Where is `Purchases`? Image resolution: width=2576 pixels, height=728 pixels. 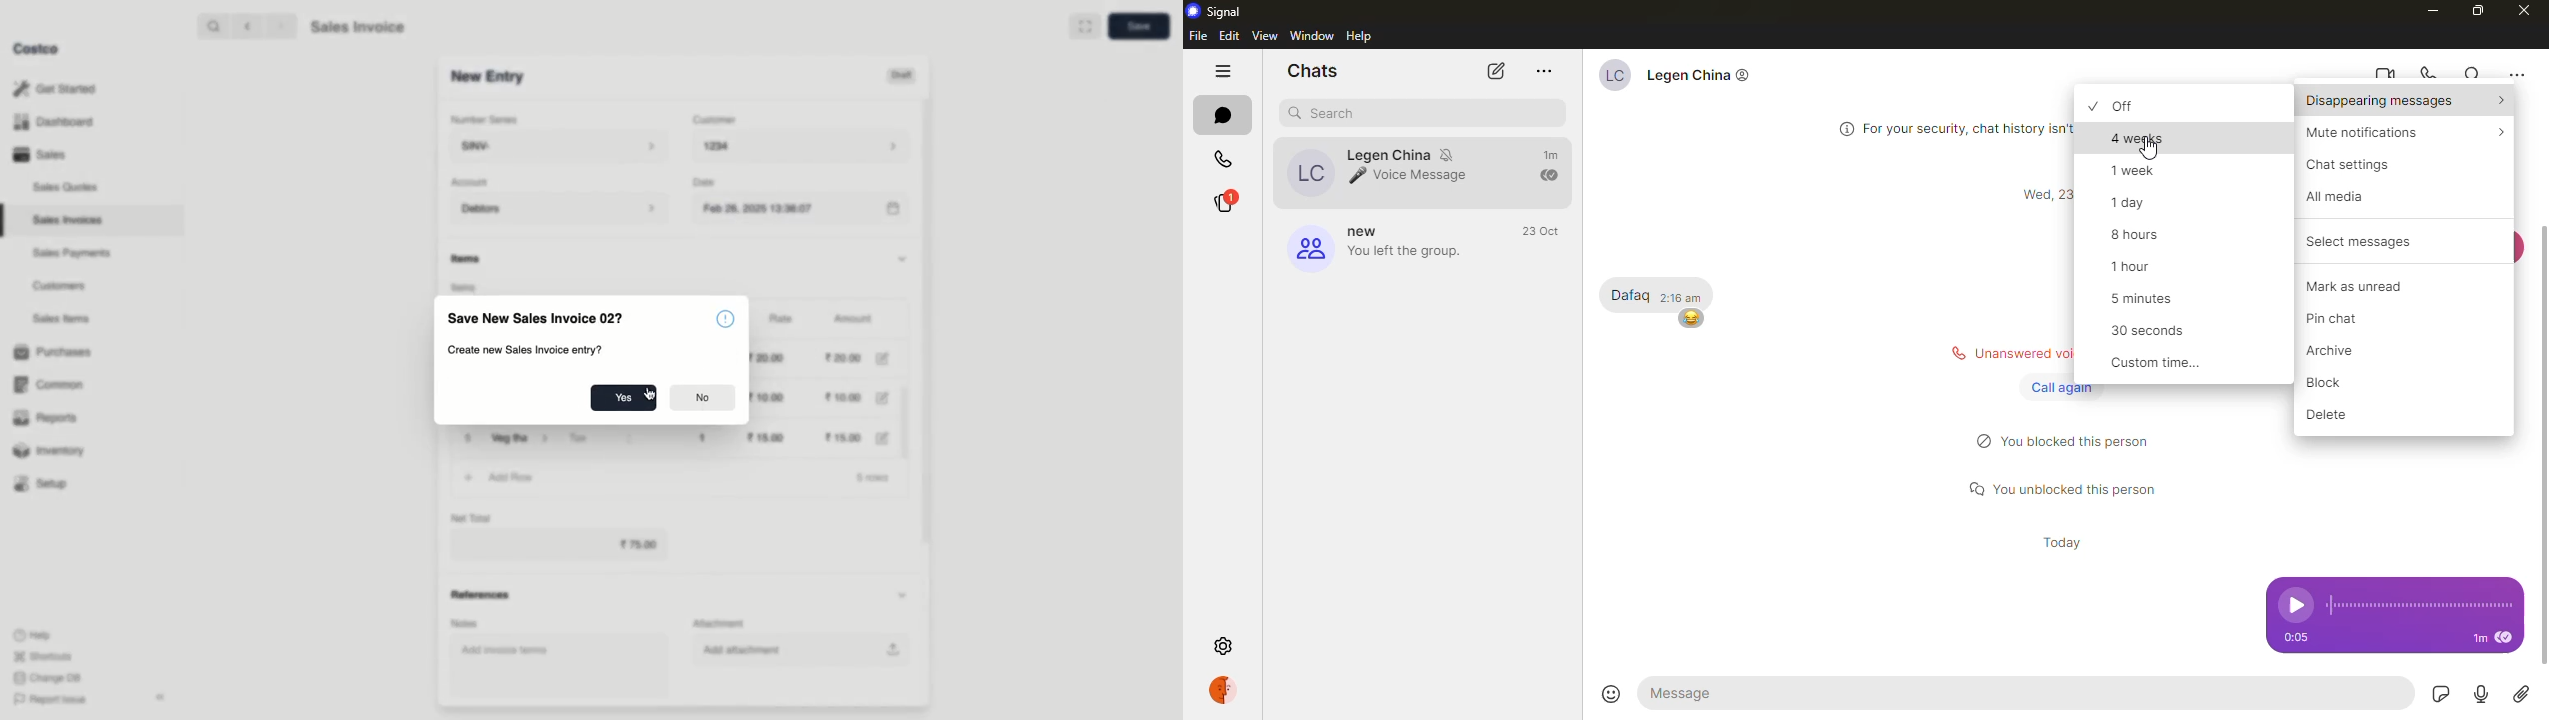
Purchases is located at coordinates (57, 352).